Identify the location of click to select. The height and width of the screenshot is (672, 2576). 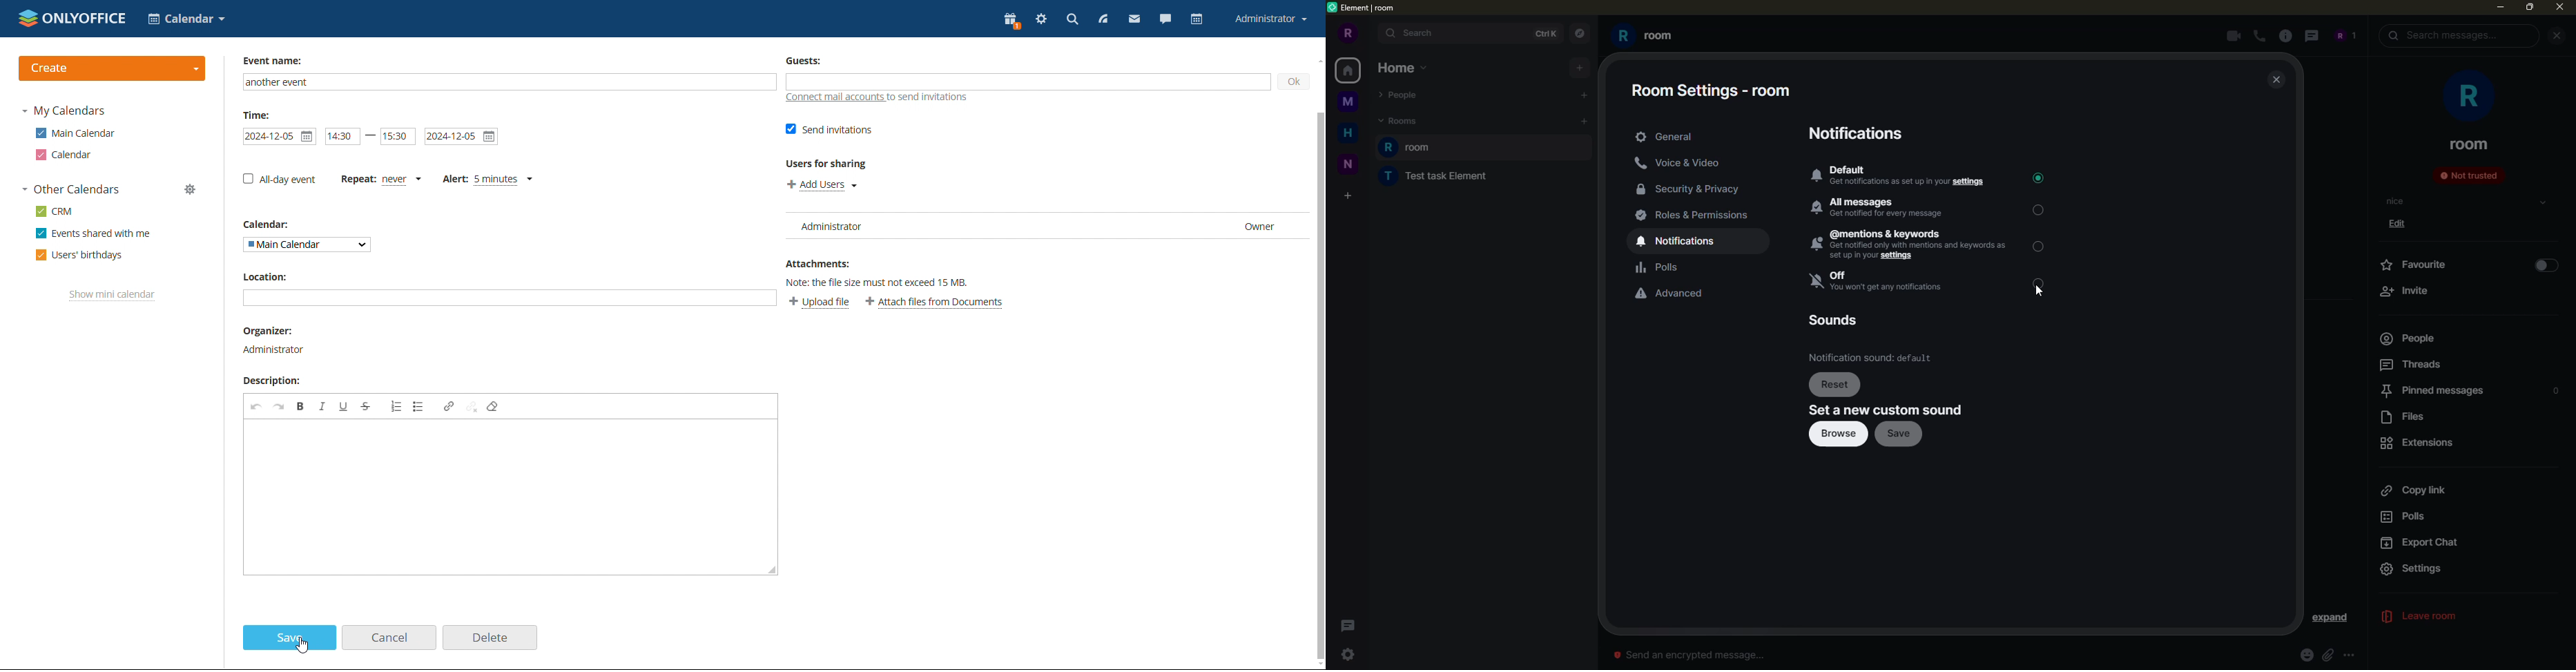
(2038, 246).